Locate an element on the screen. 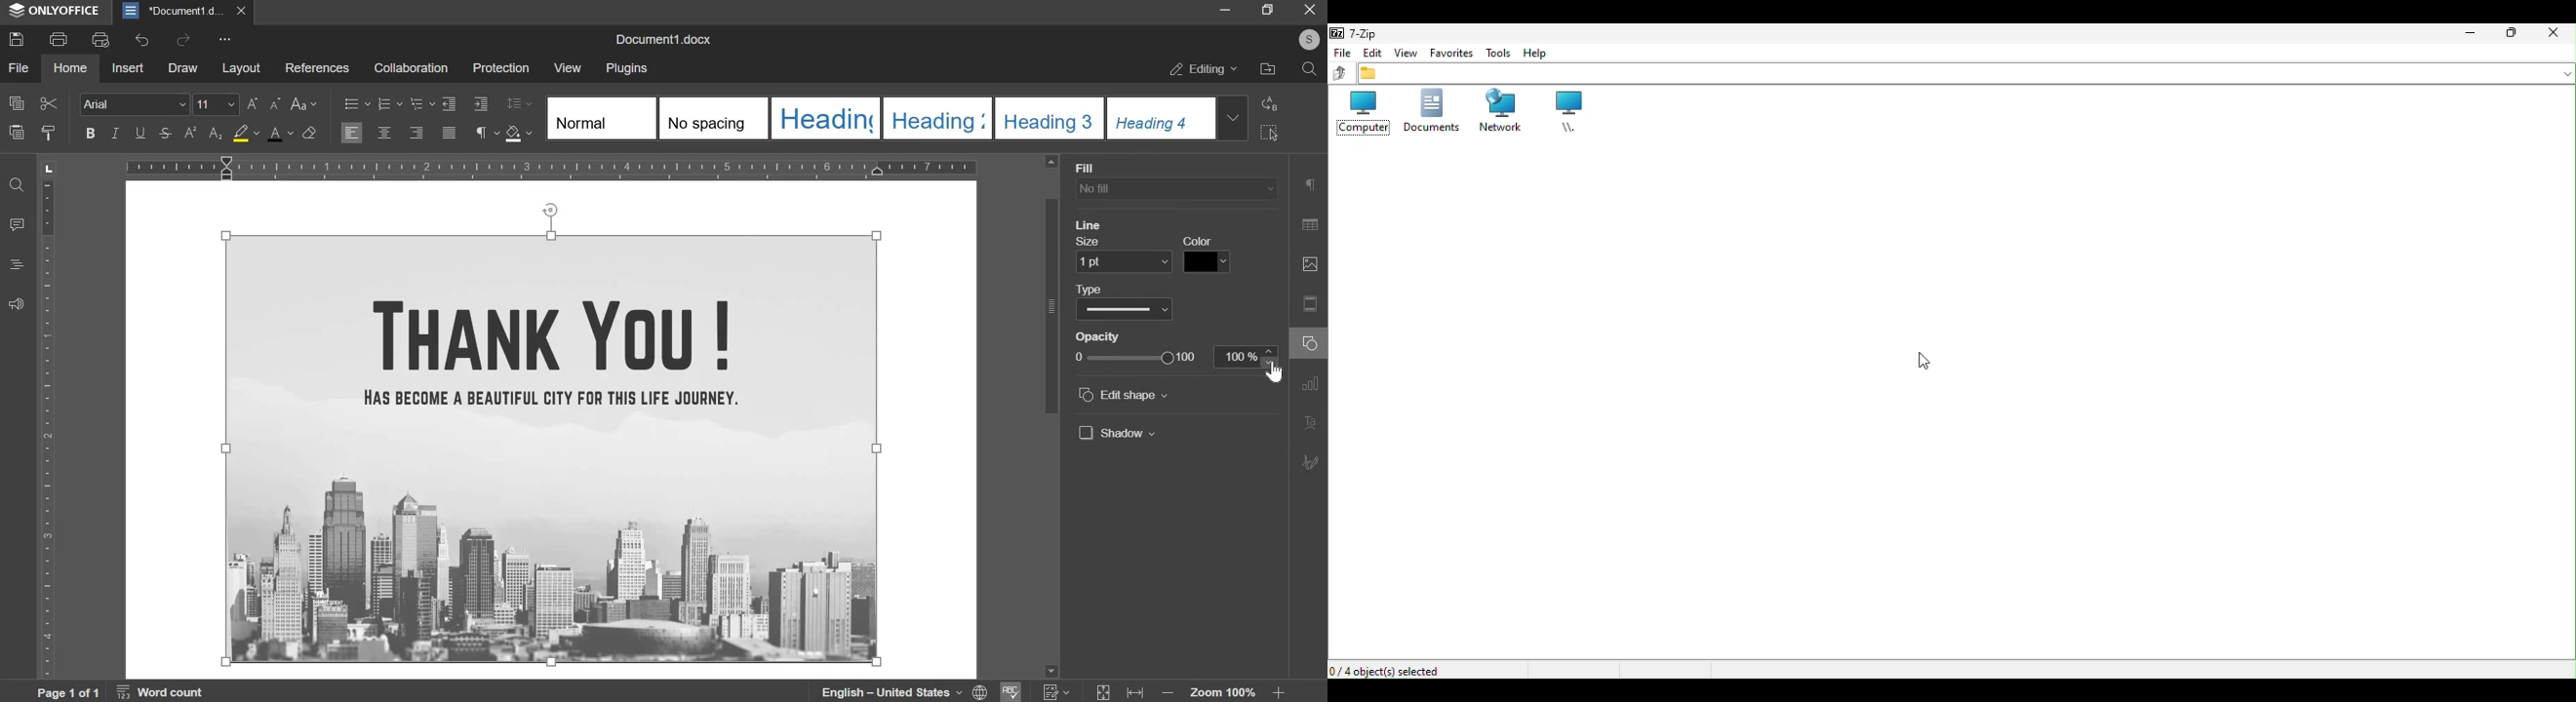  Headers & Footers is located at coordinates (1313, 305).